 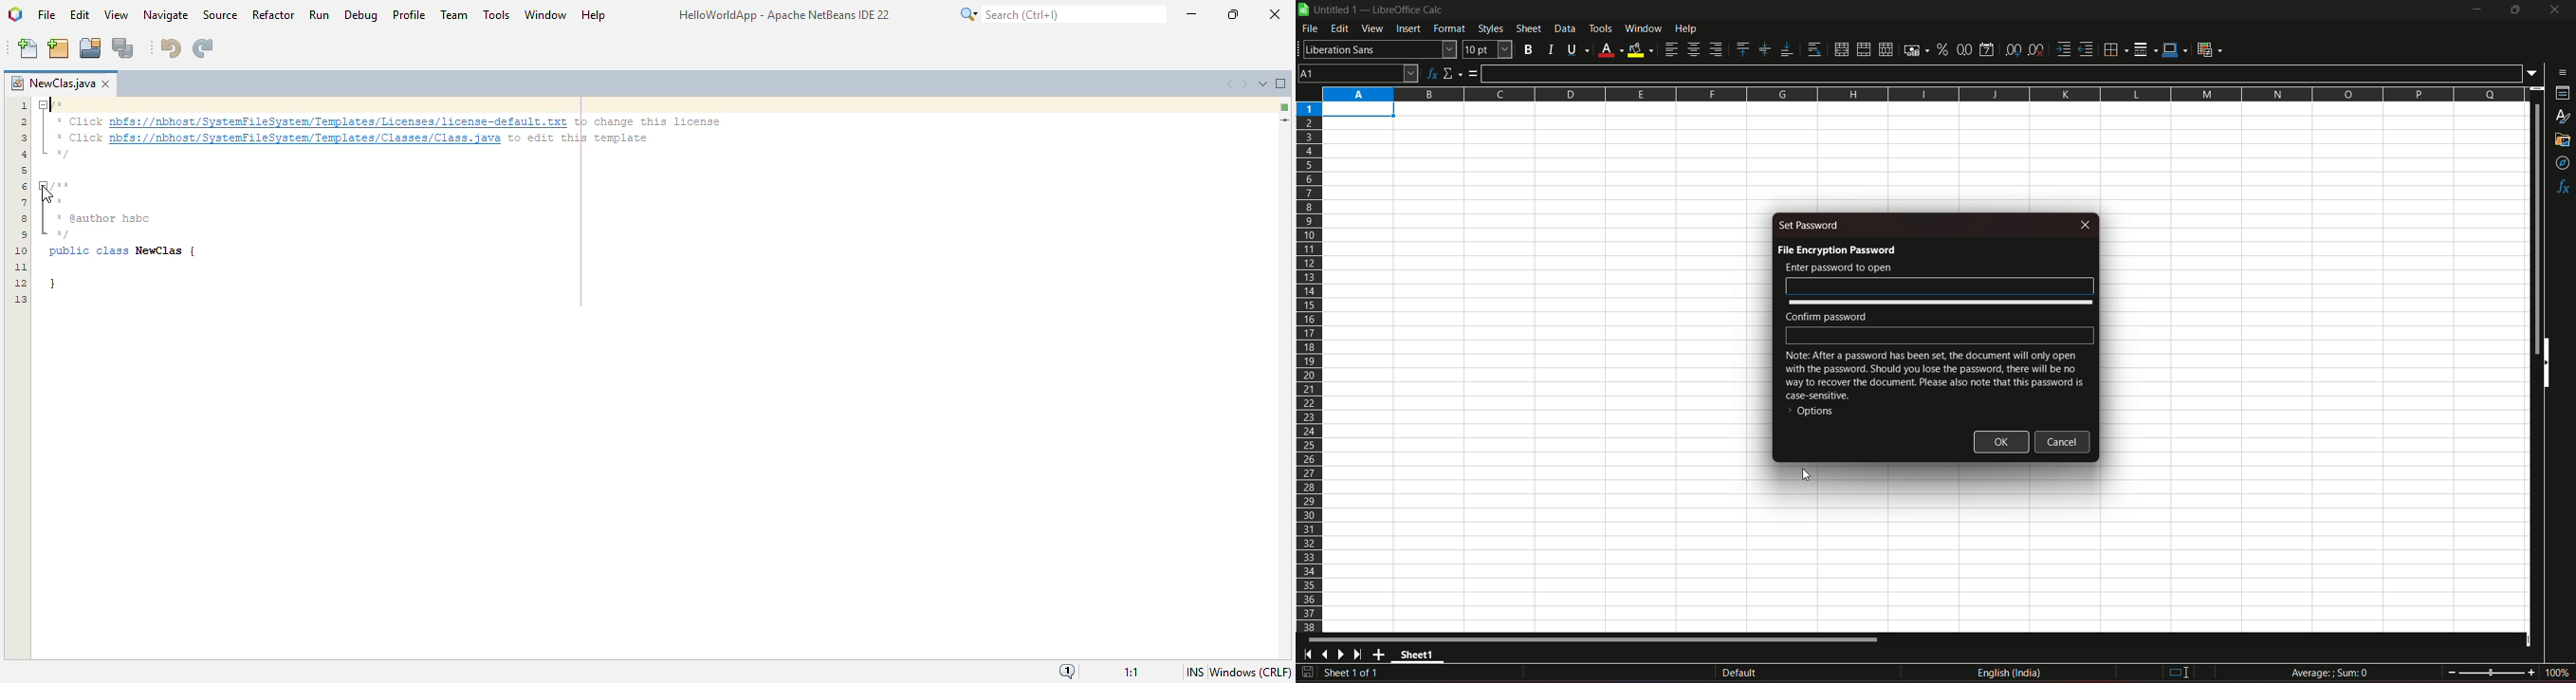 I want to click on save all, so click(x=123, y=47).